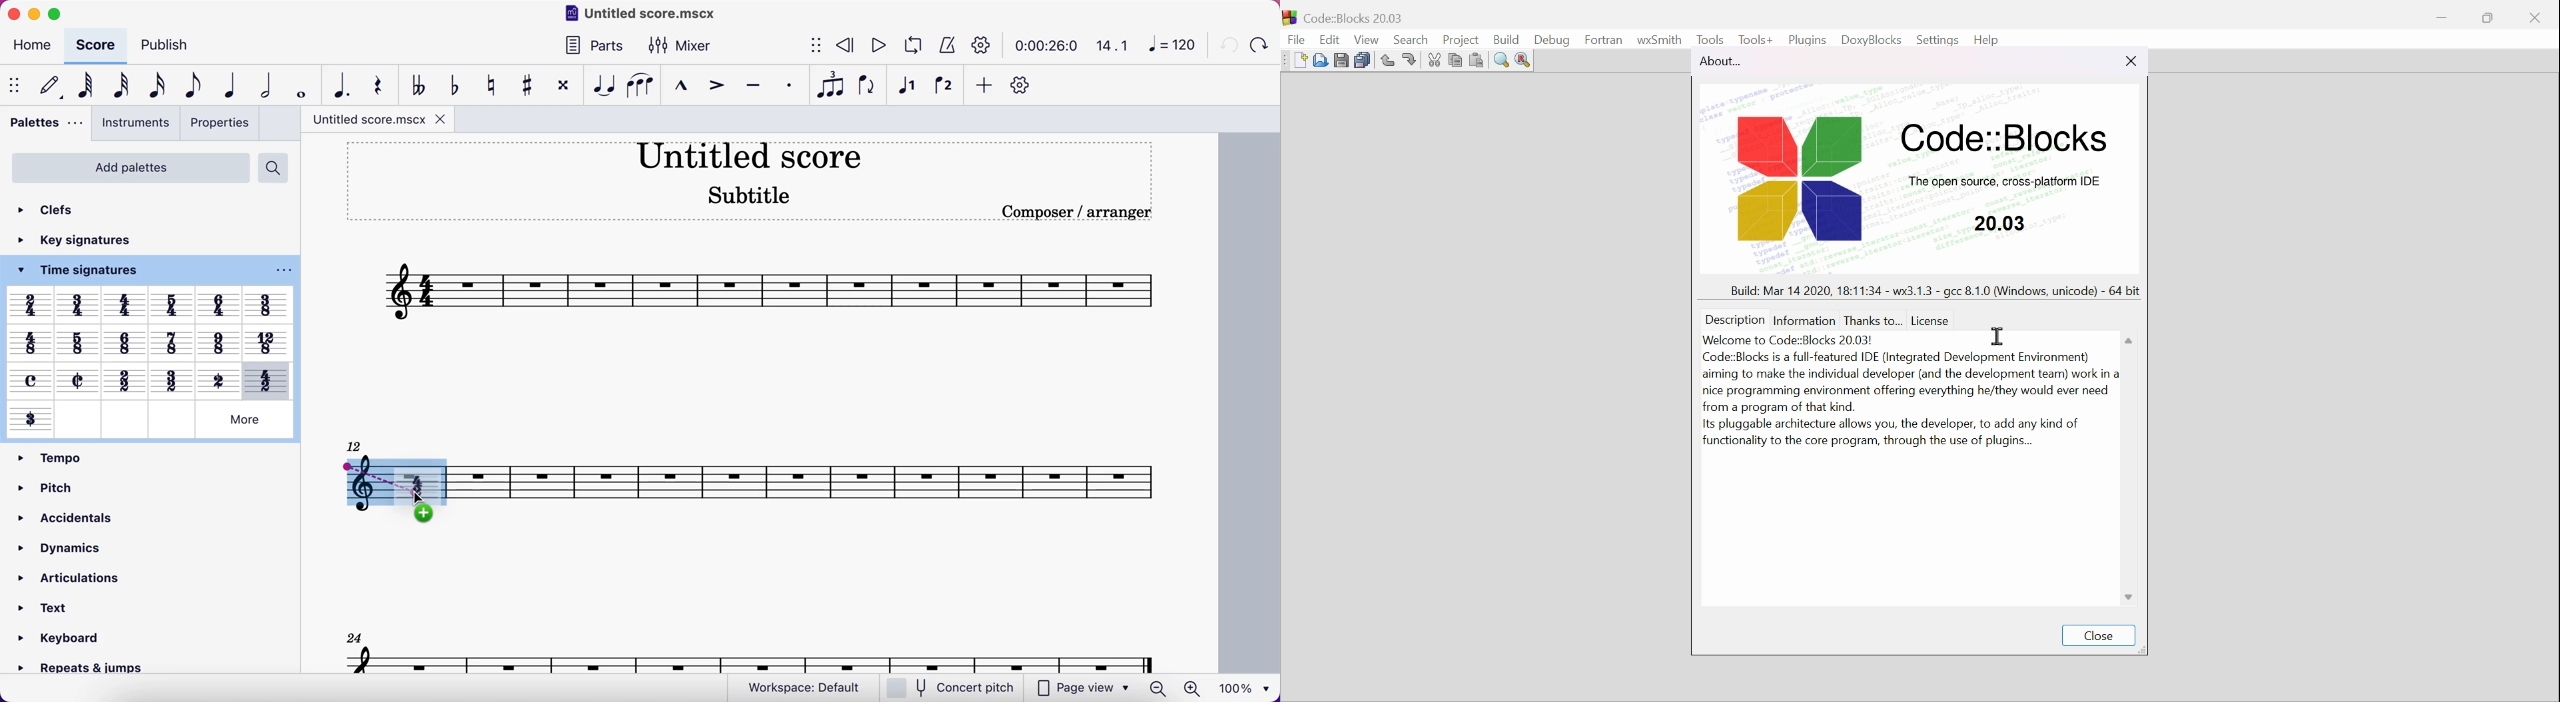 This screenshot has width=2576, height=728. Describe the element at coordinates (678, 83) in the screenshot. I see `marcato` at that location.